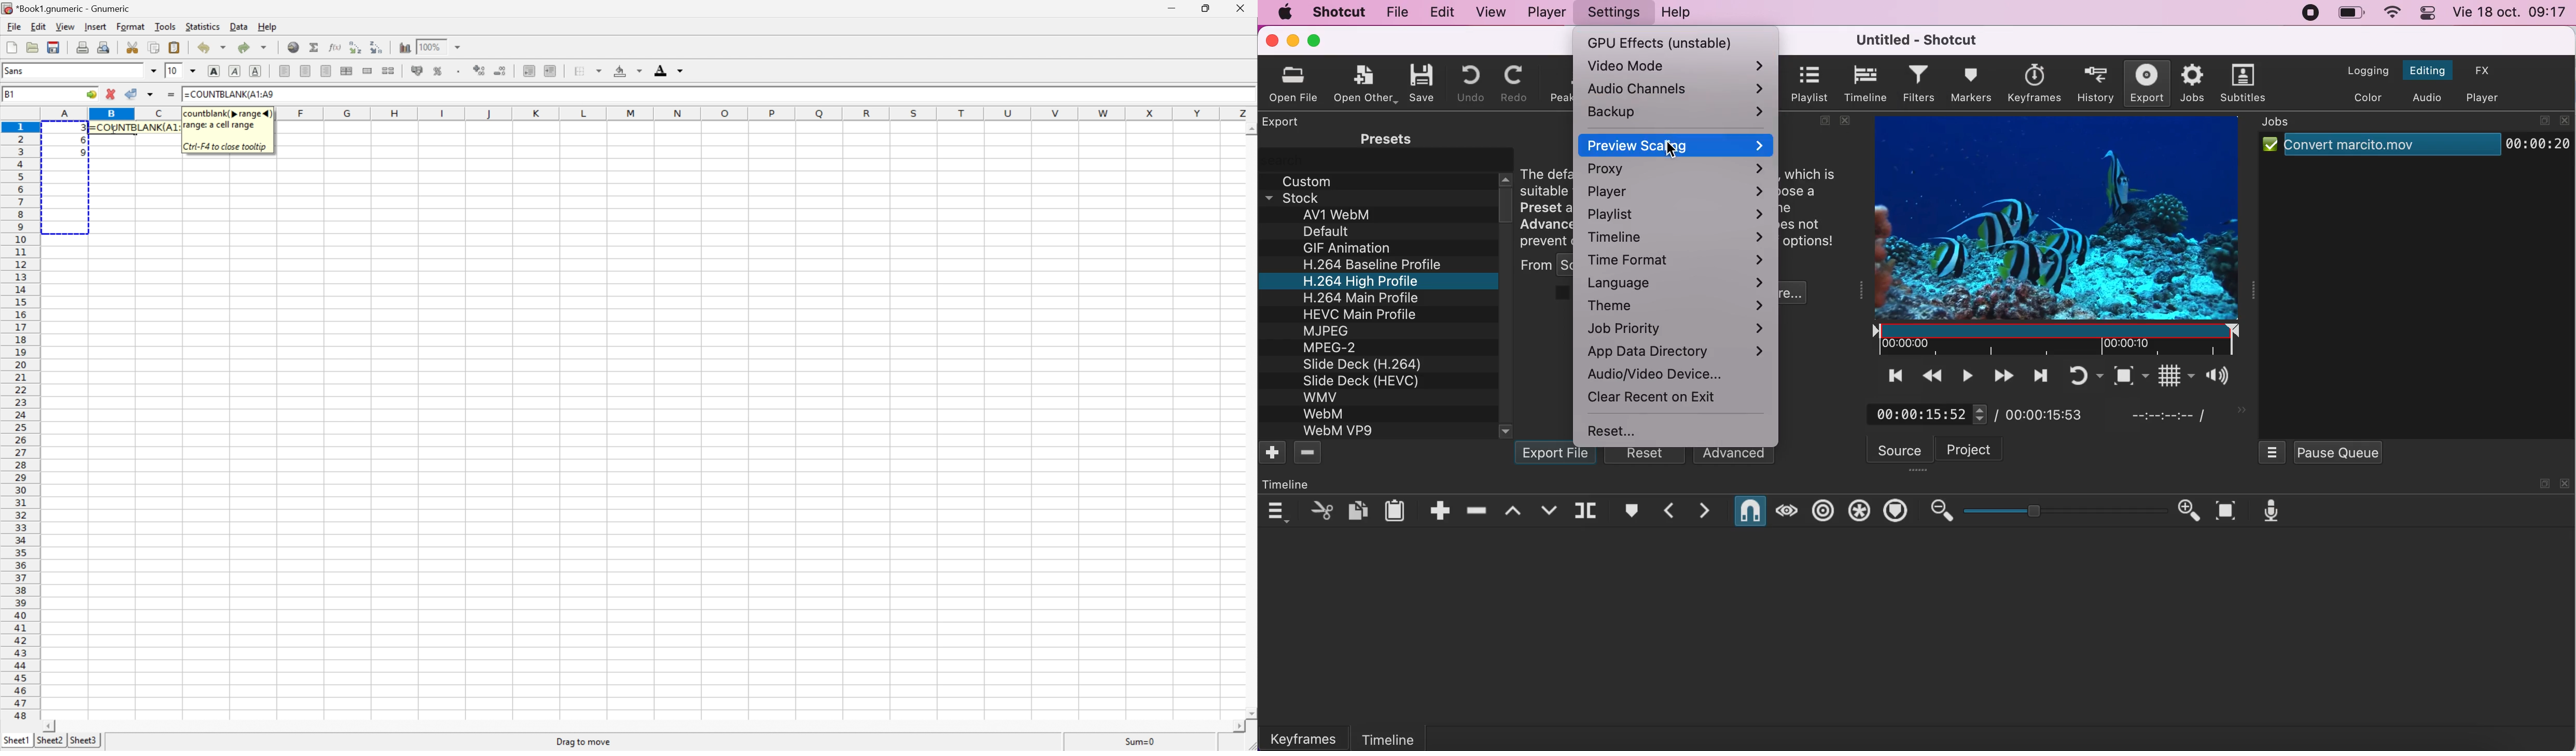 This screenshot has width=2576, height=756. Describe the element at coordinates (1973, 85) in the screenshot. I see `markers` at that location.